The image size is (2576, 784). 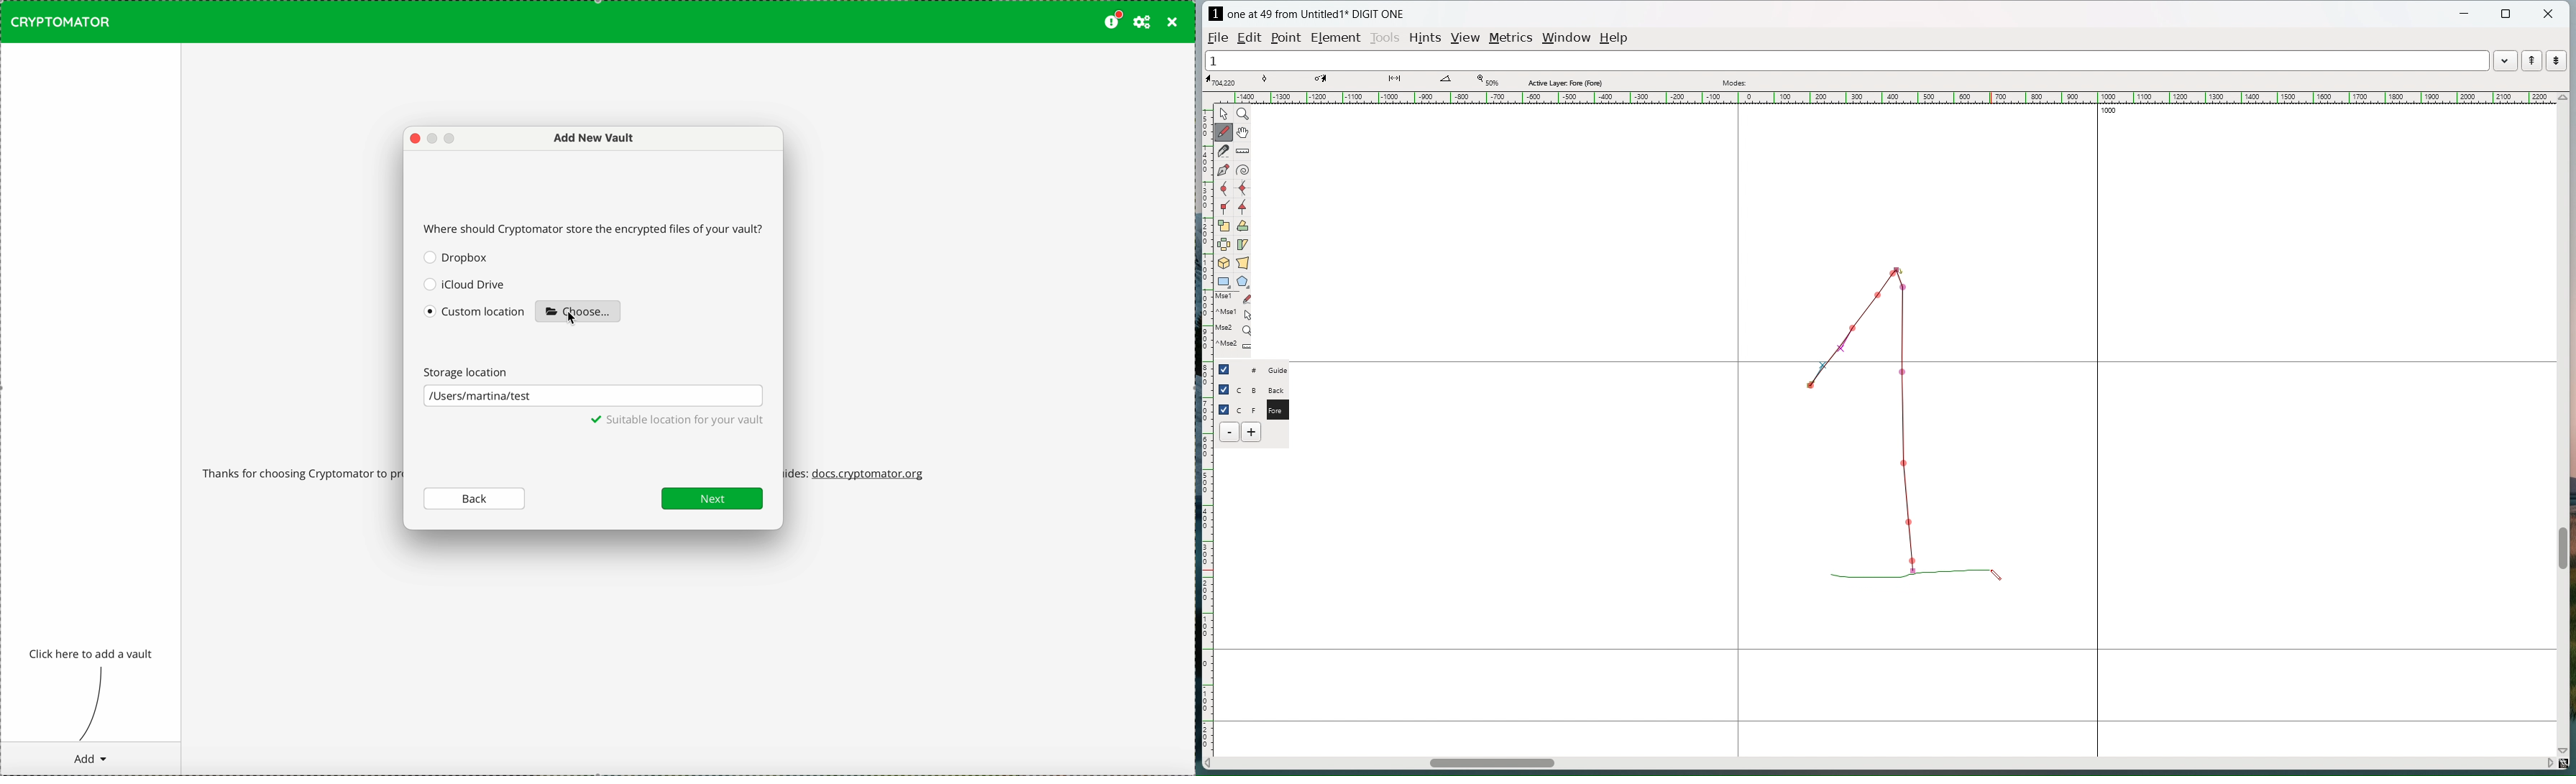 What do you see at coordinates (1243, 281) in the screenshot?
I see `polygon/star` at bounding box center [1243, 281].